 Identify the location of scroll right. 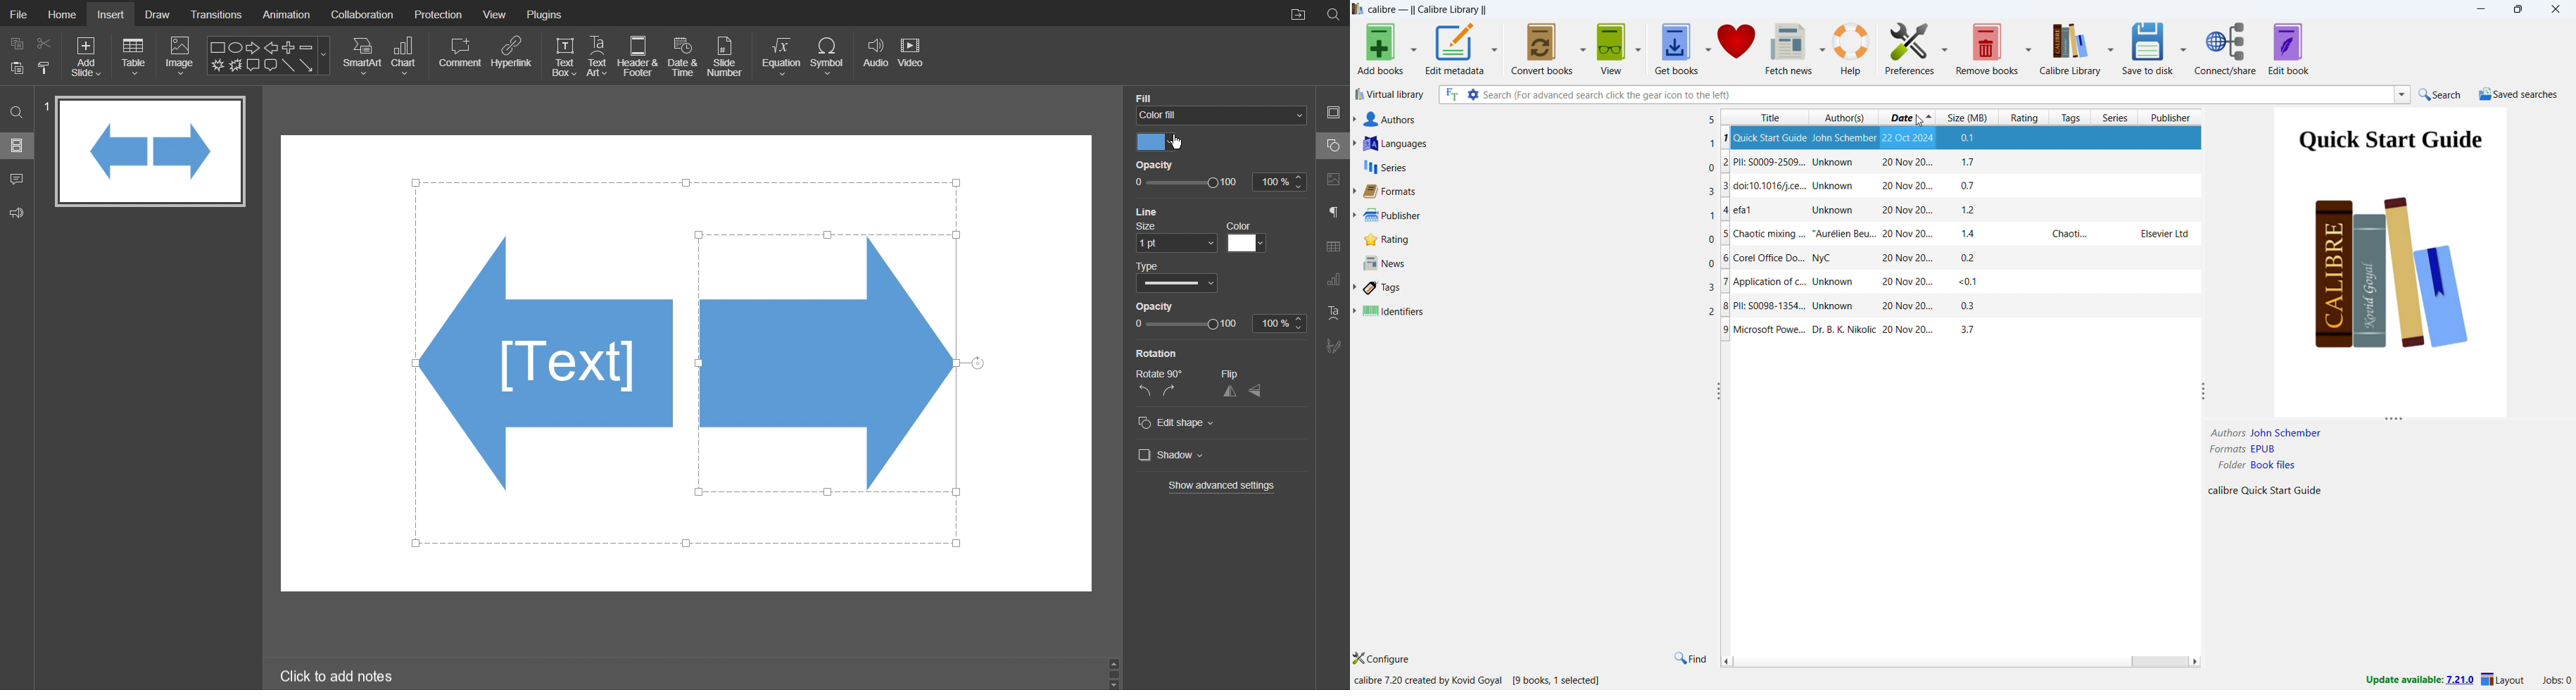
(2194, 662).